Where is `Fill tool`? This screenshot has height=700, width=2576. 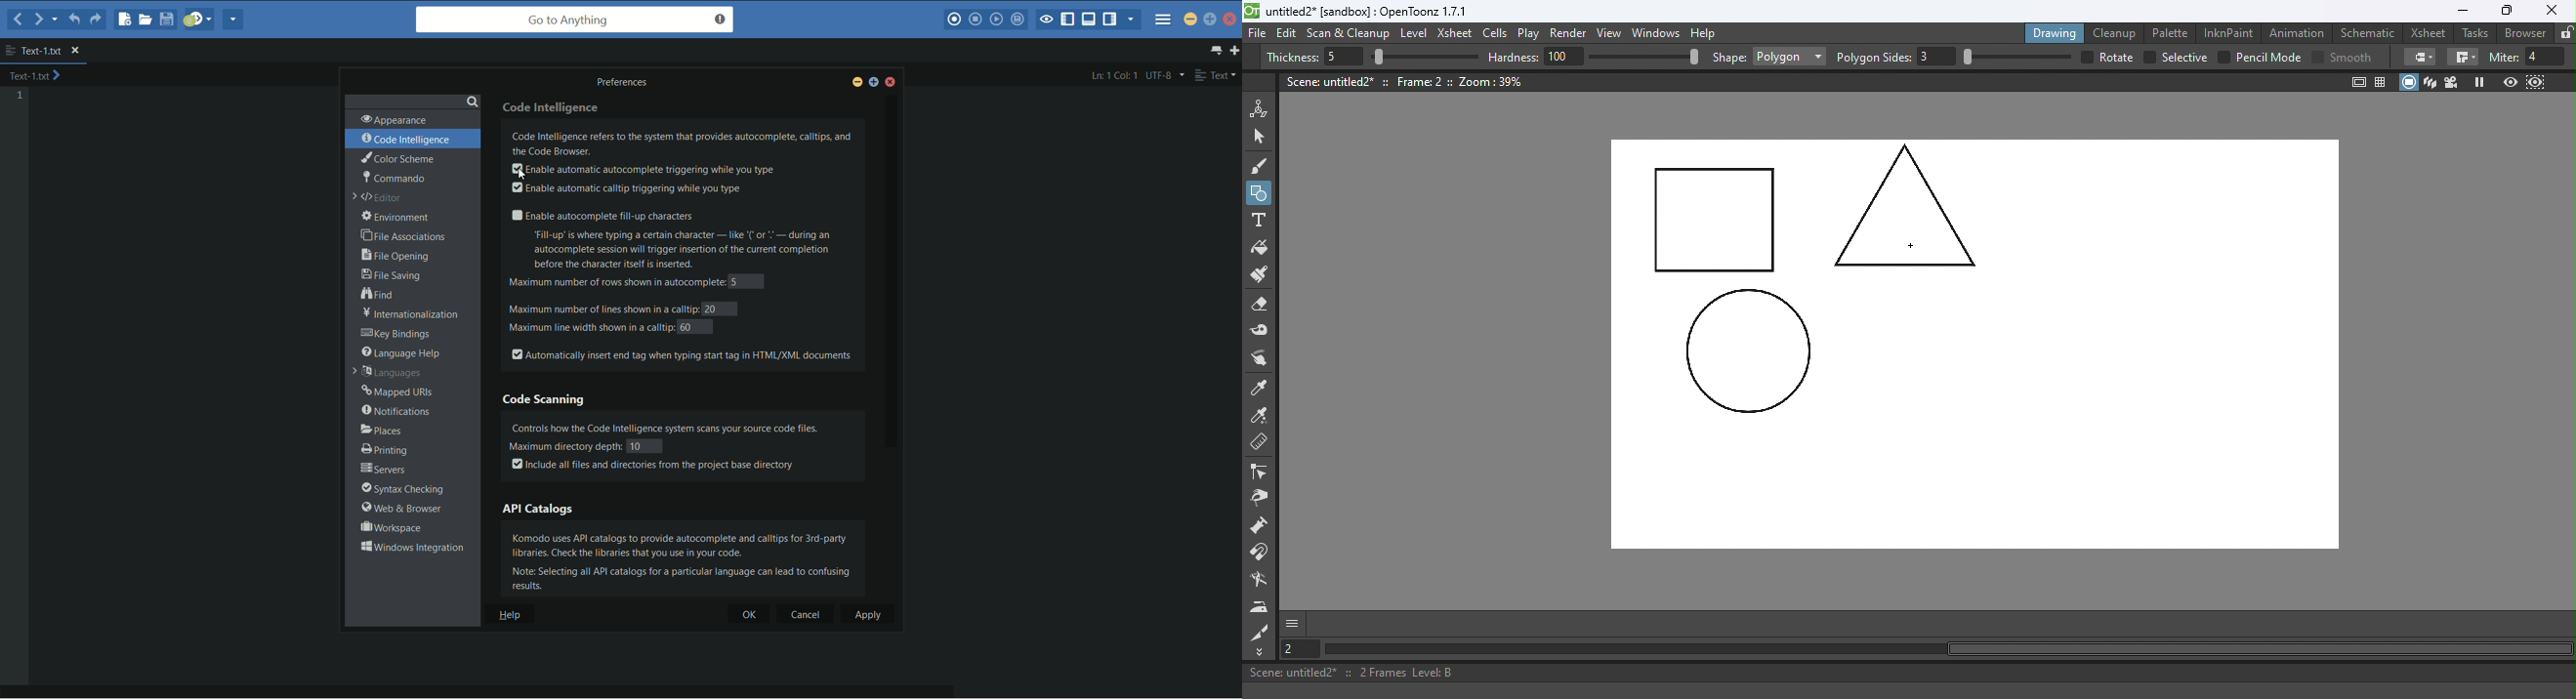 Fill tool is located at coordinates (1260, 250).